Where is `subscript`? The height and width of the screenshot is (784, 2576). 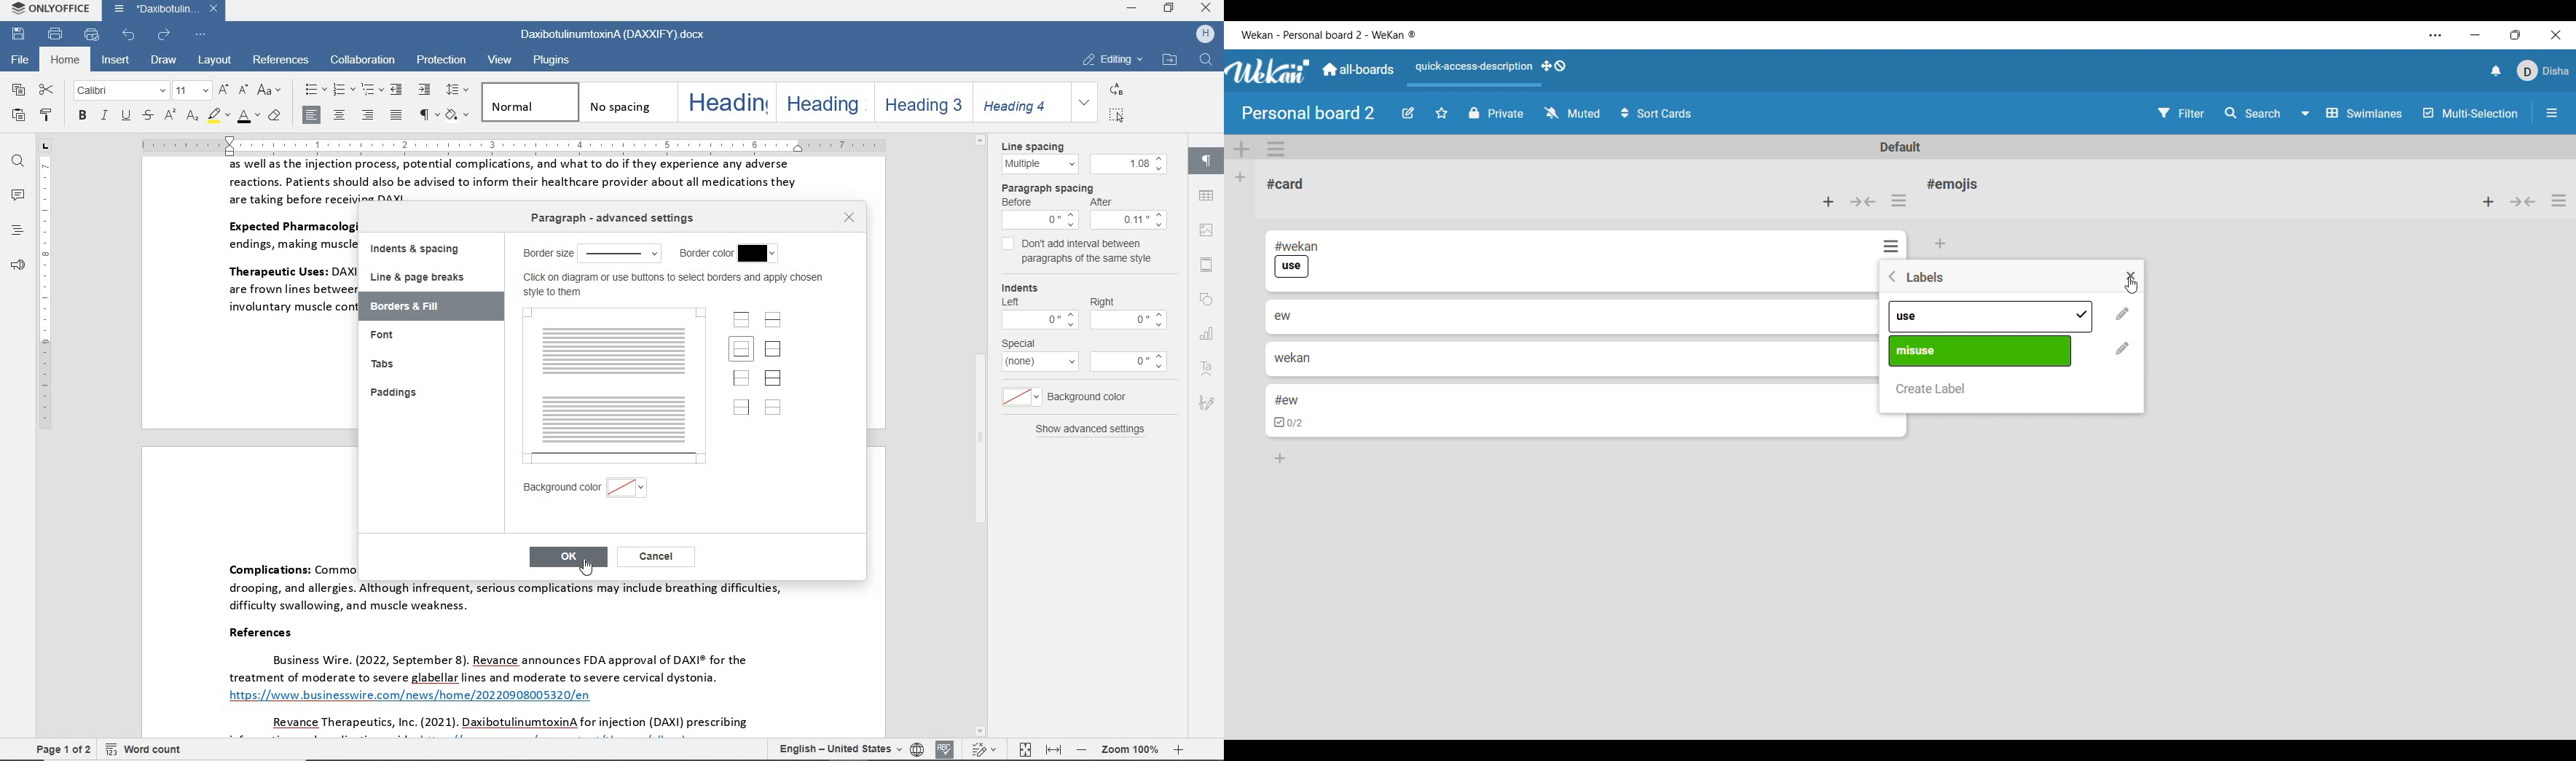 subscript is located at coordinates (192, 117).